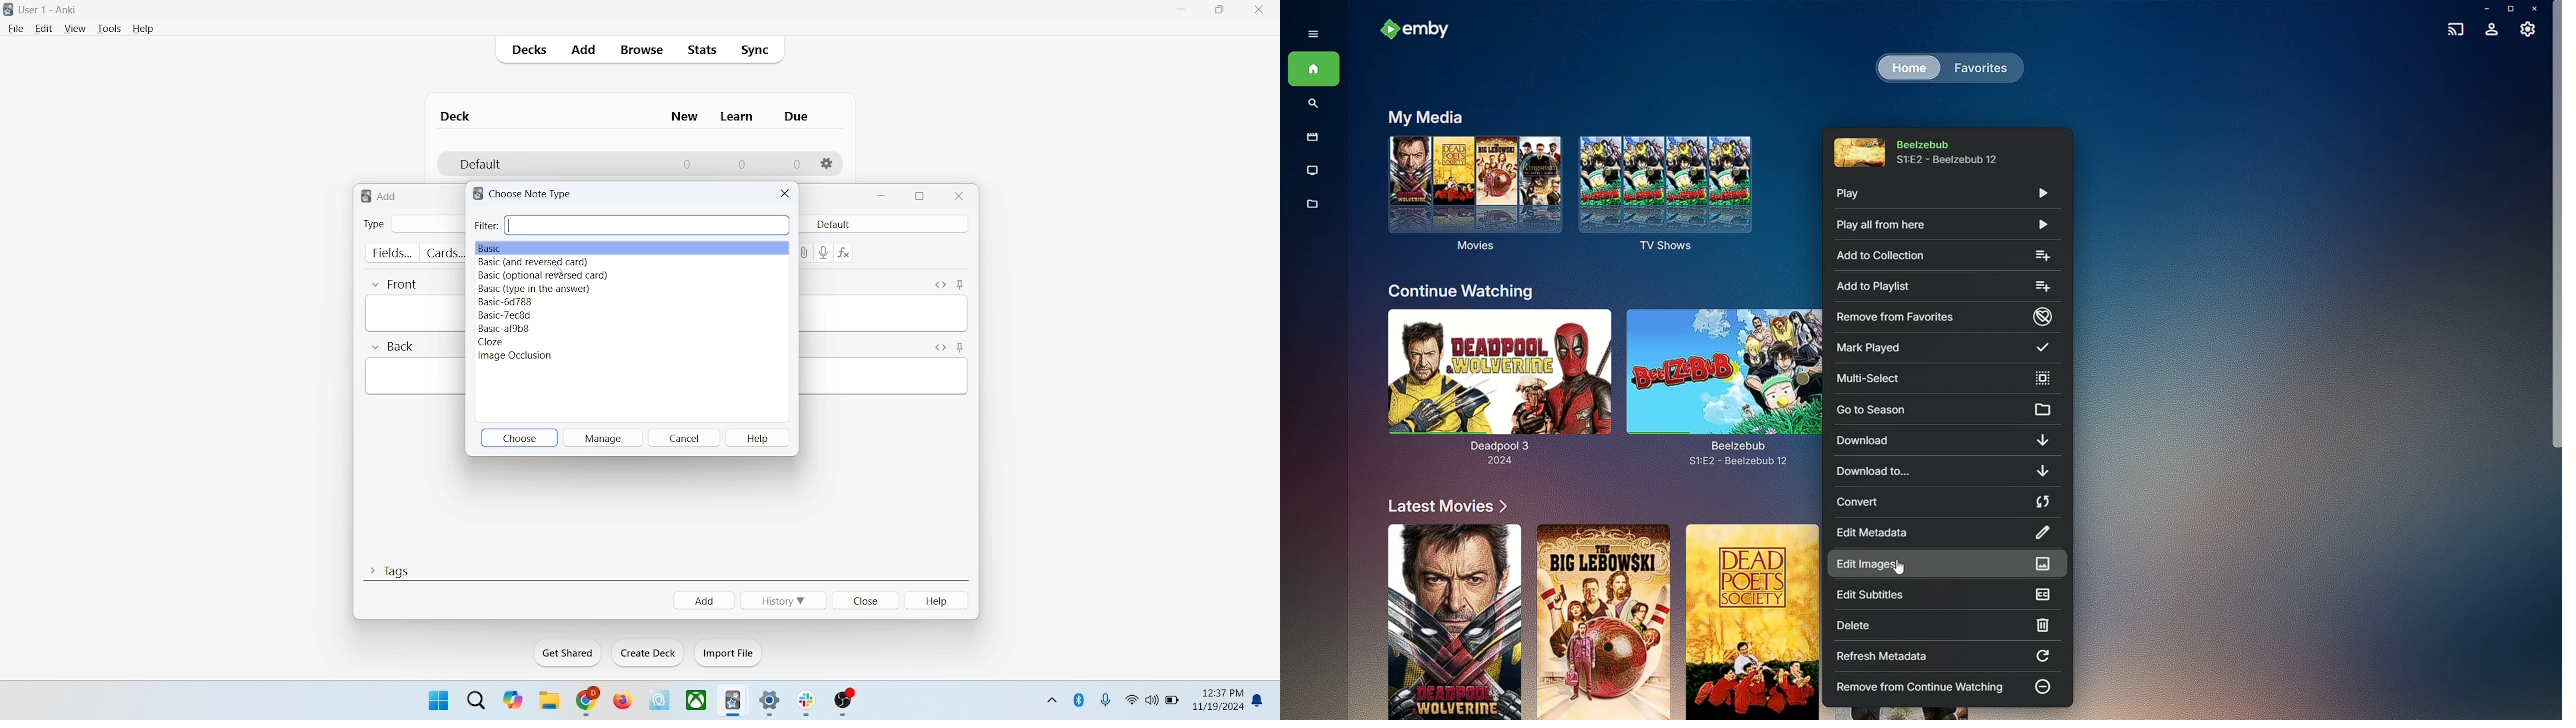 This screenshot has height=728, width=2576. I want to click on default, so click(479, 165).